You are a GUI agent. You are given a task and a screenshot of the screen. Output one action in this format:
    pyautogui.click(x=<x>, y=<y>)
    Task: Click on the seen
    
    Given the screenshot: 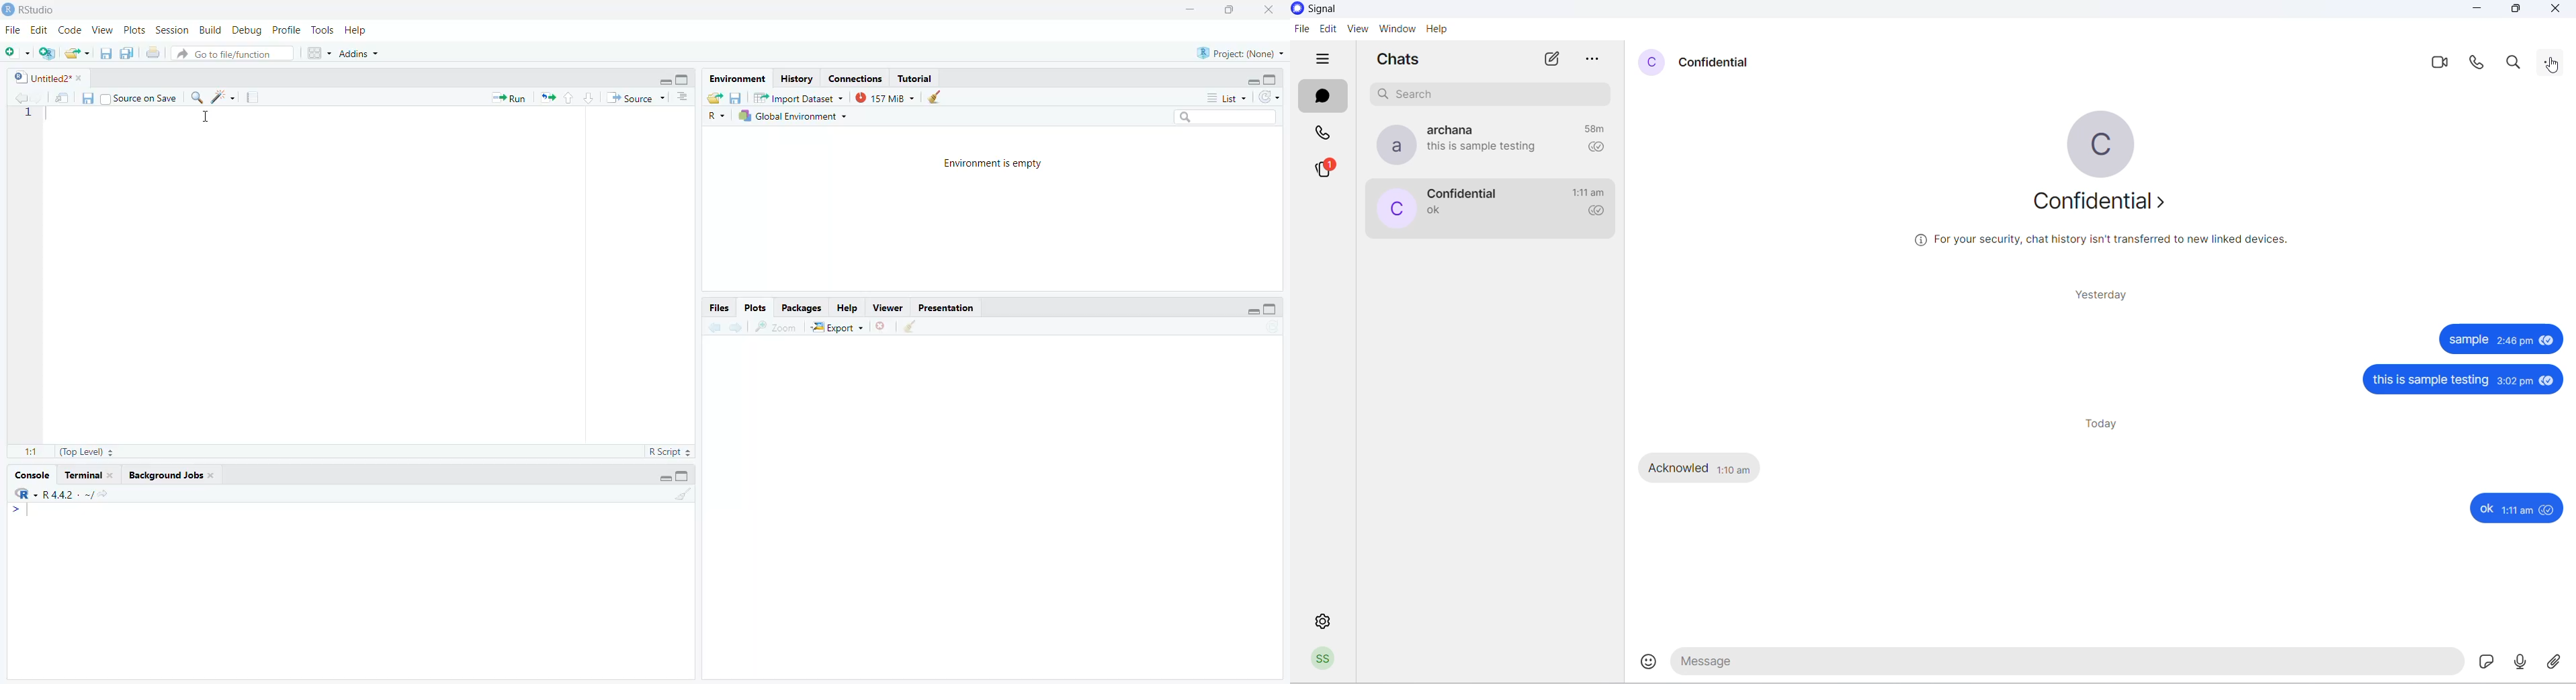 What is the action you would take?
    pyautogui.click(x=2547, y=509)
    